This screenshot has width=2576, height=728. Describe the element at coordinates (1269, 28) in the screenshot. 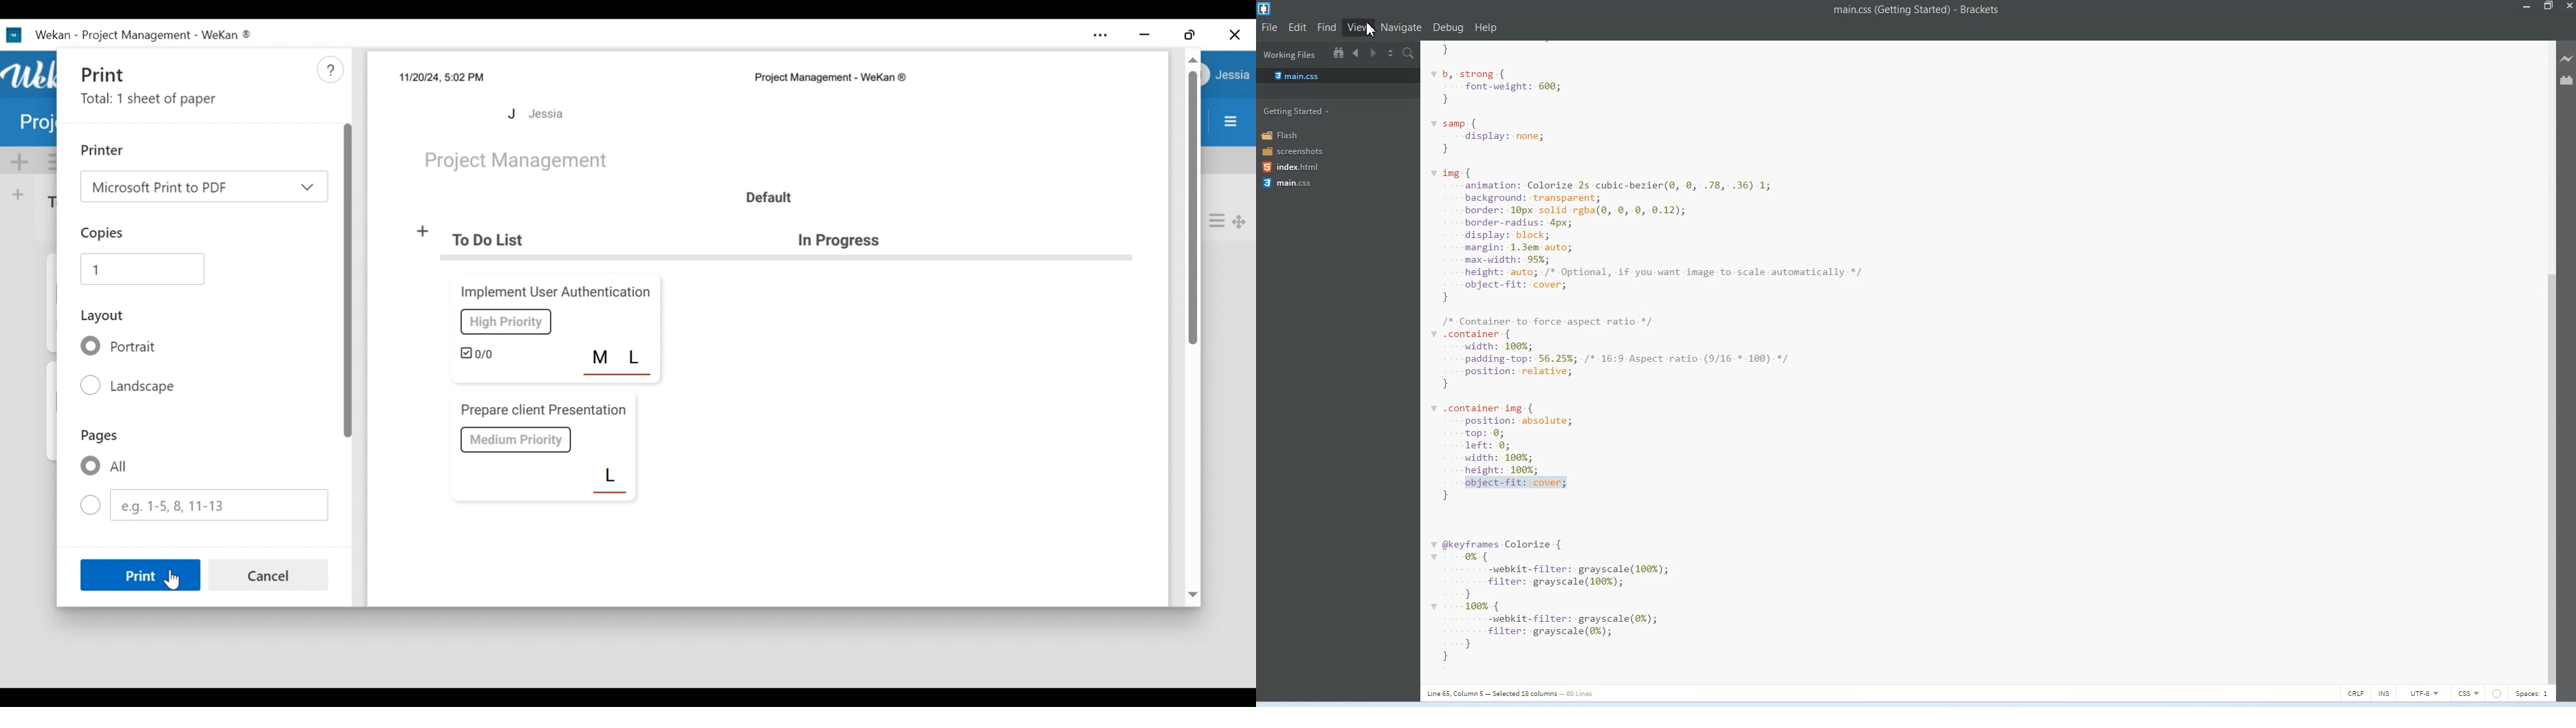

I see `File` at that location.